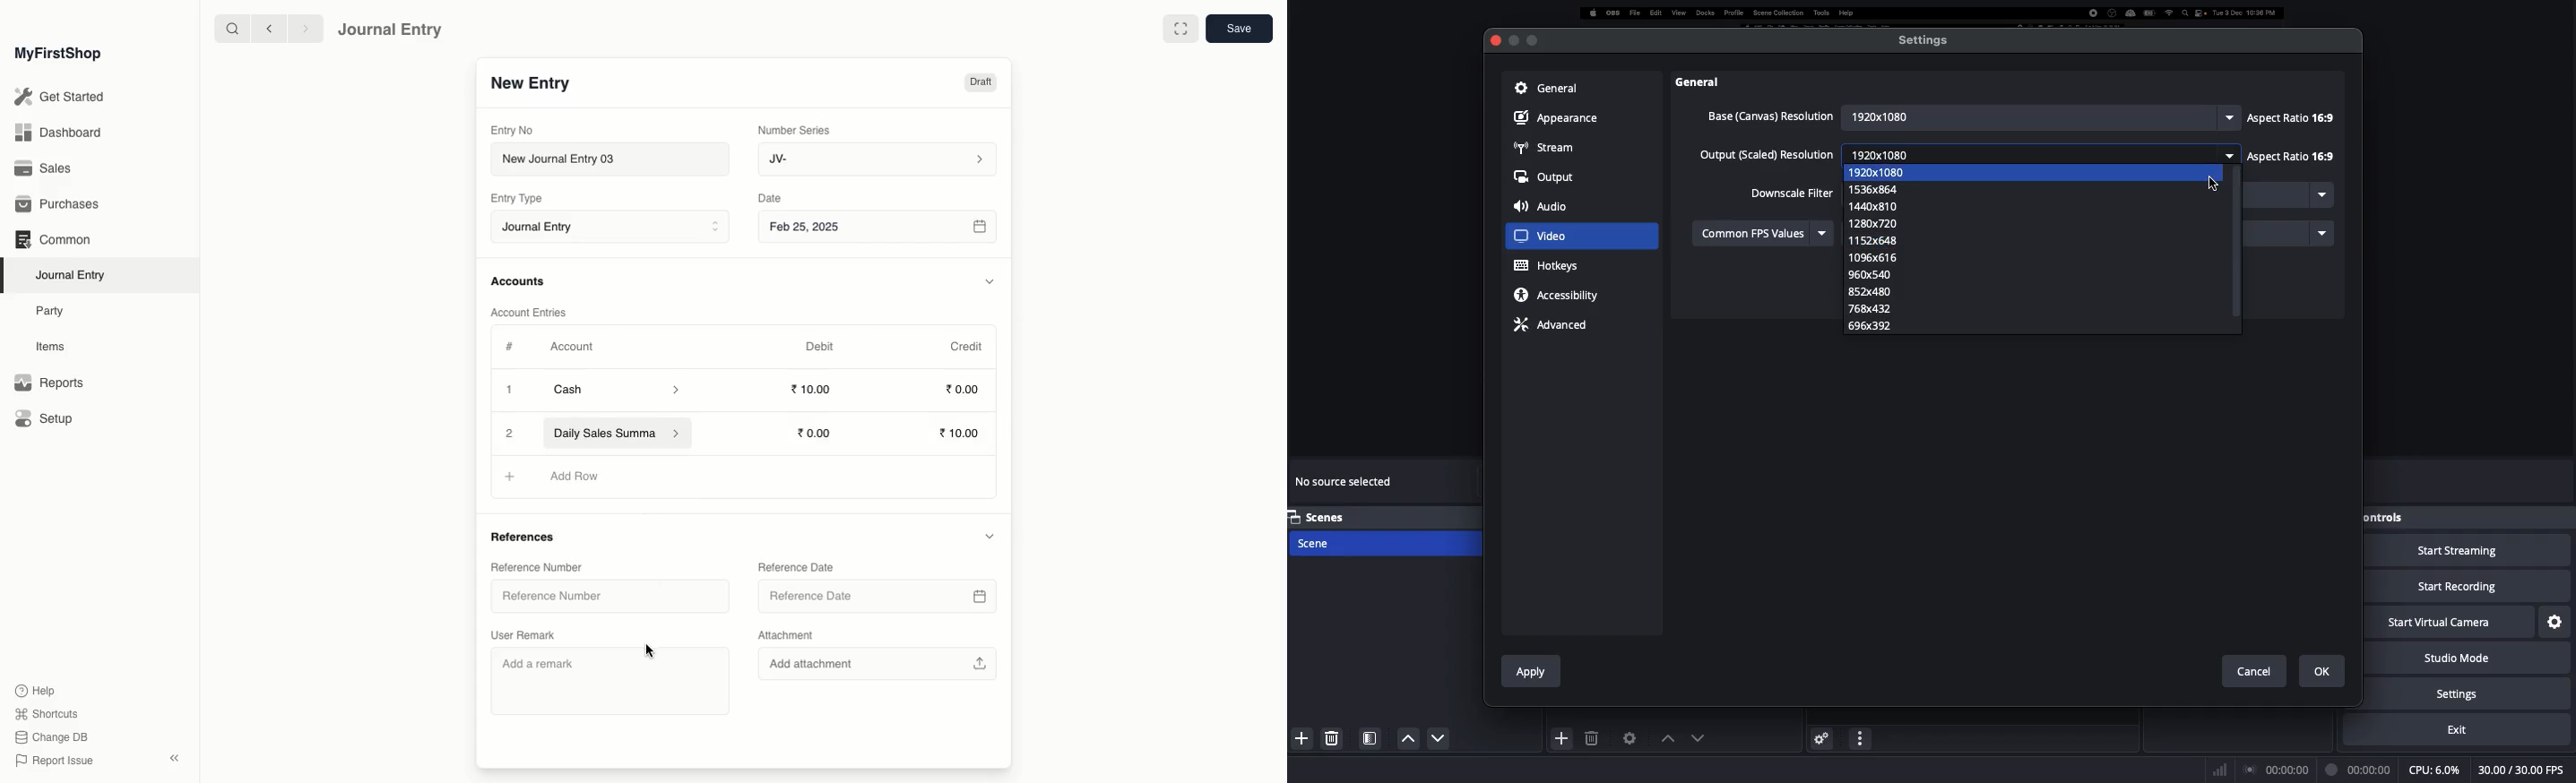  What do you see at coordinates (1334, 737) in the screenshot?
I see `Delete` at bounding box center [1334, 737].